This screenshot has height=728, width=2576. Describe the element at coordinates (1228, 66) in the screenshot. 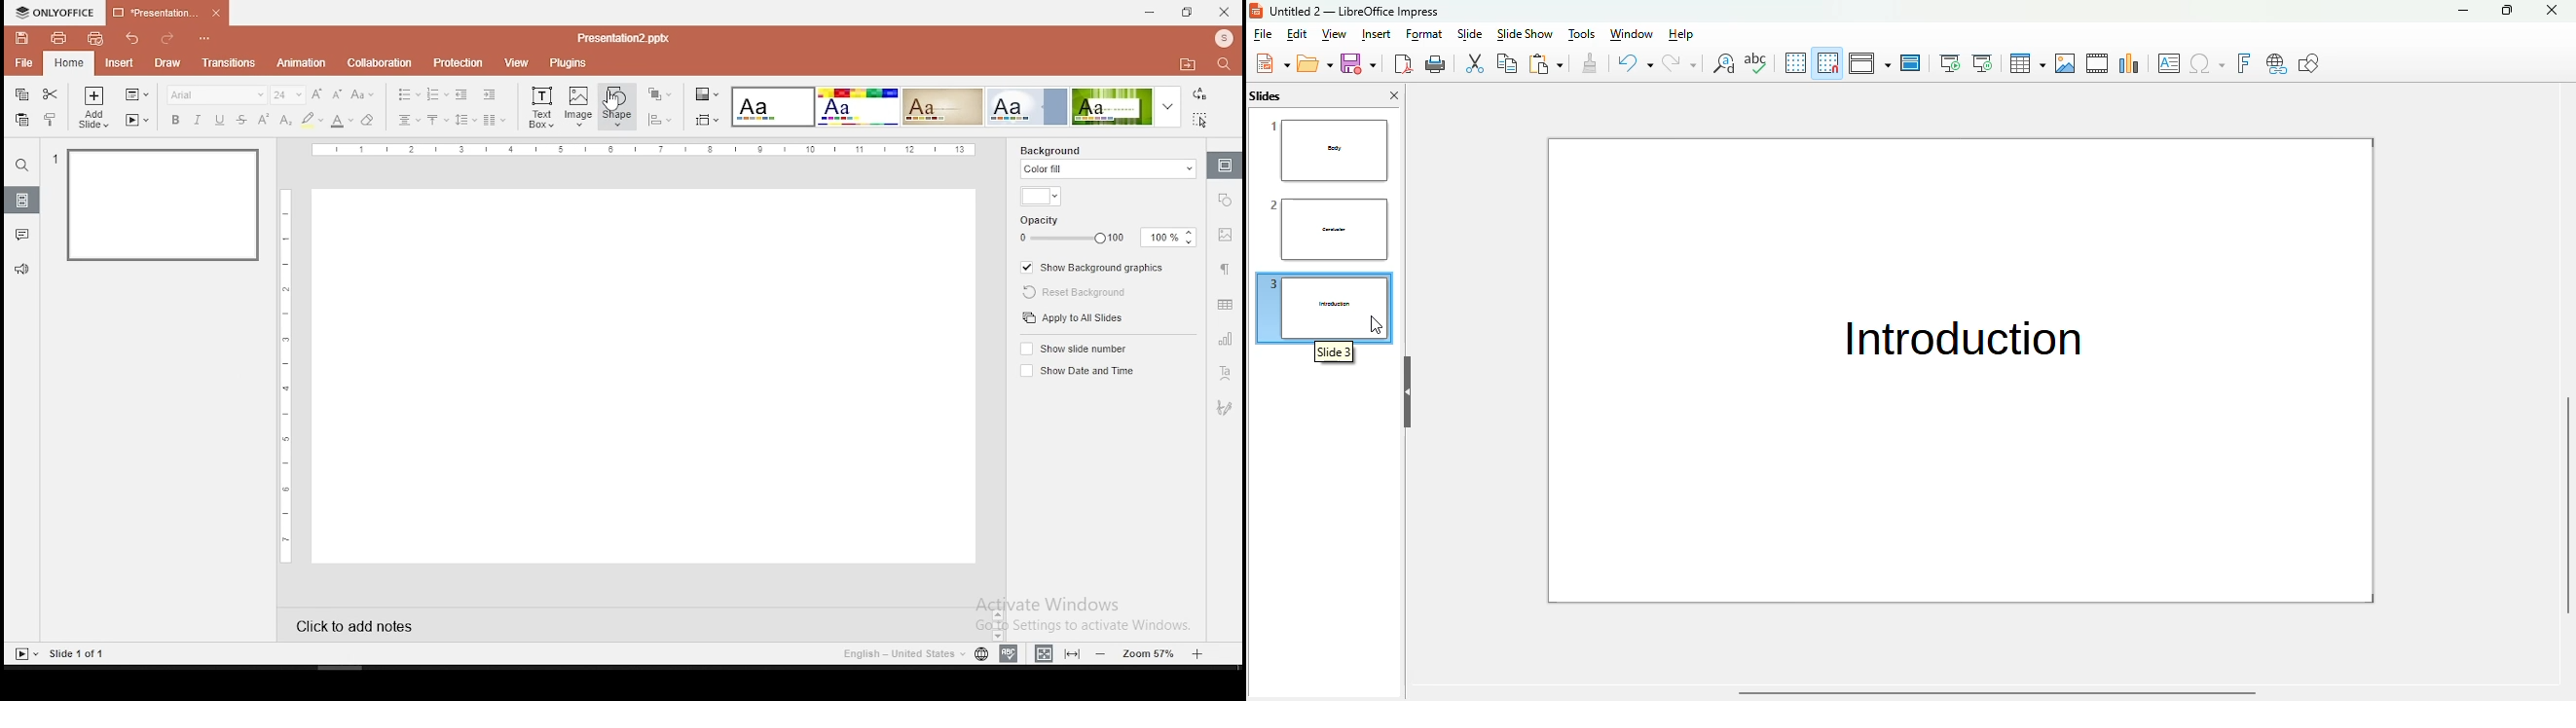

I see `find` at that location.